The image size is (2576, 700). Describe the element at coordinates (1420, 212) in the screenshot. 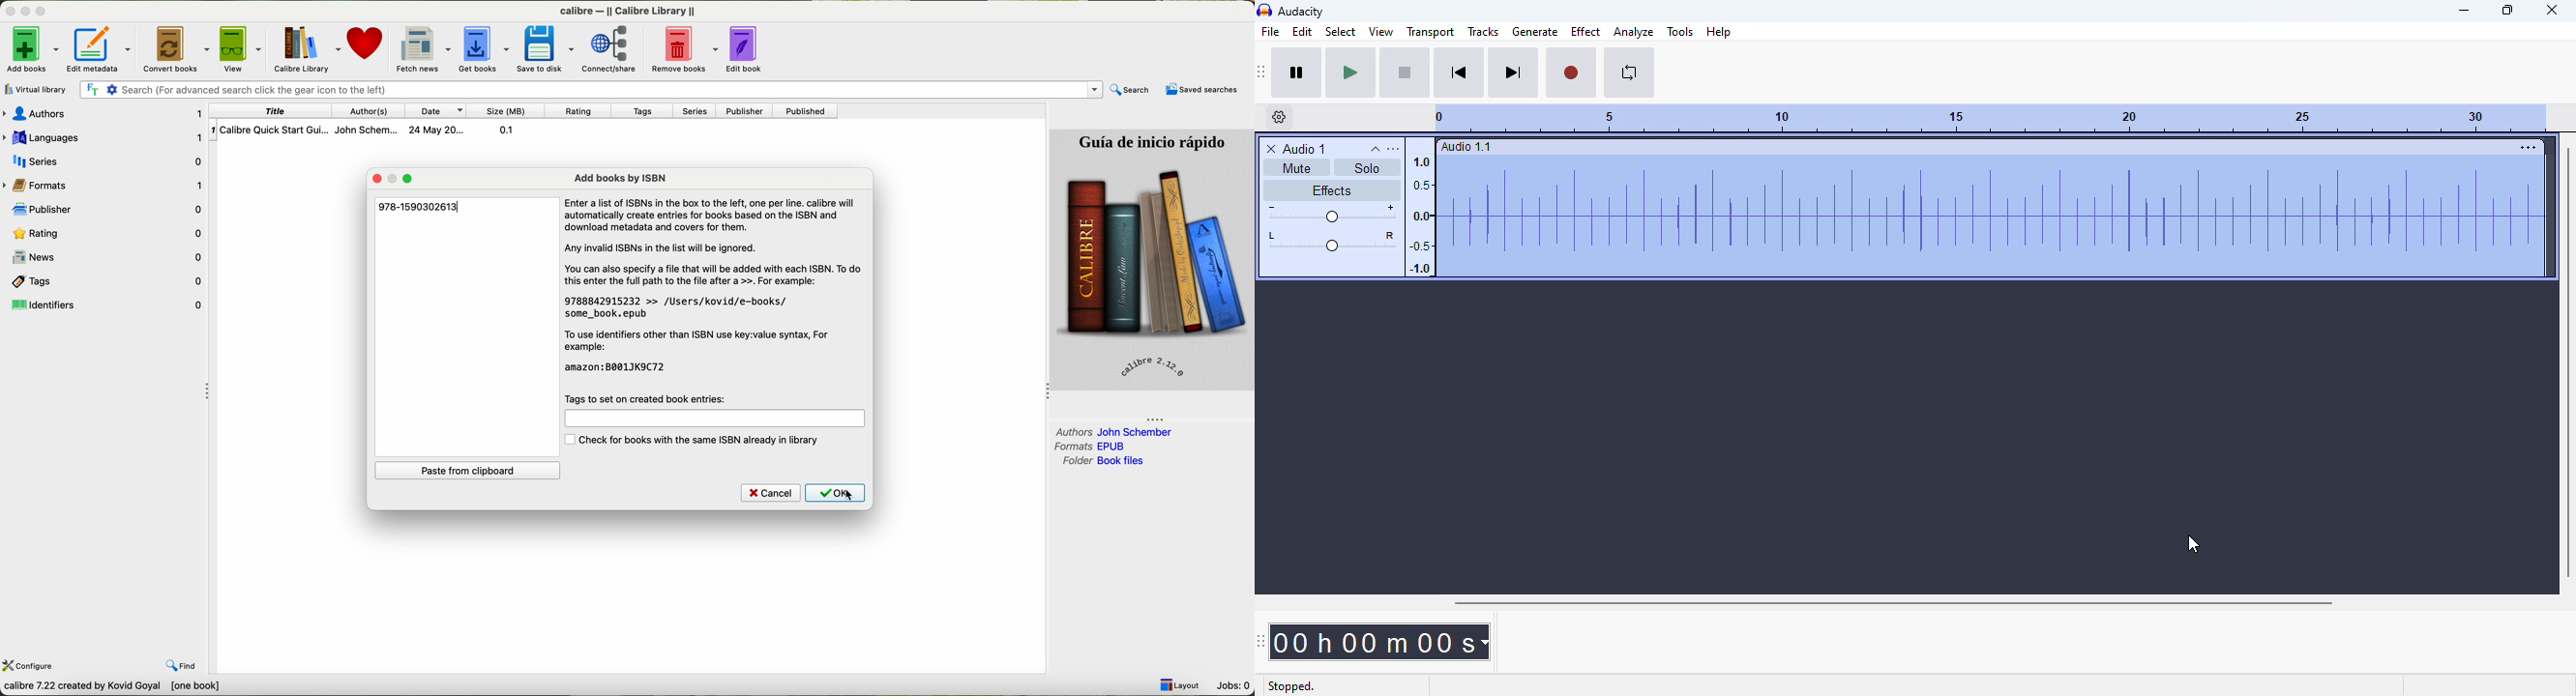

I see `amplitude` at that location.